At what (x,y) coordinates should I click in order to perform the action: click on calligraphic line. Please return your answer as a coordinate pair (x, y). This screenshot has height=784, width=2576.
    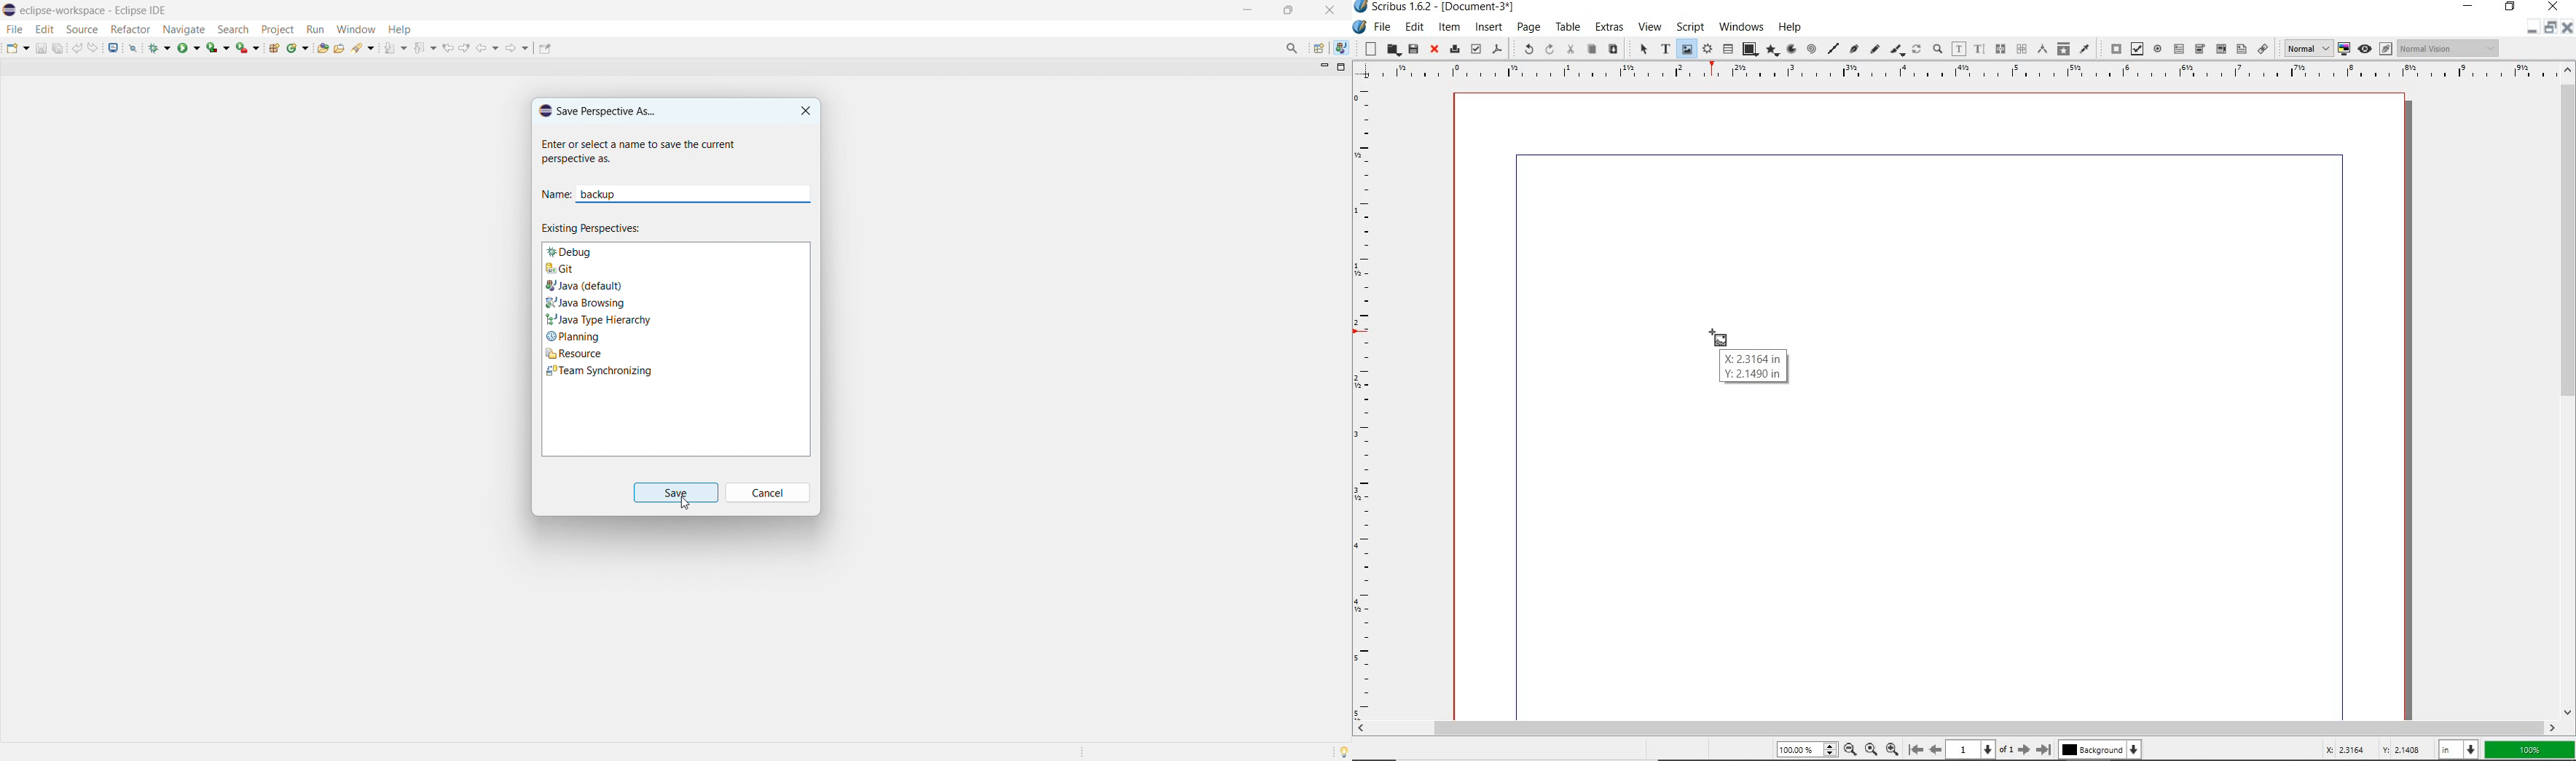
    Looking at the image, I should click on (1896, 50).